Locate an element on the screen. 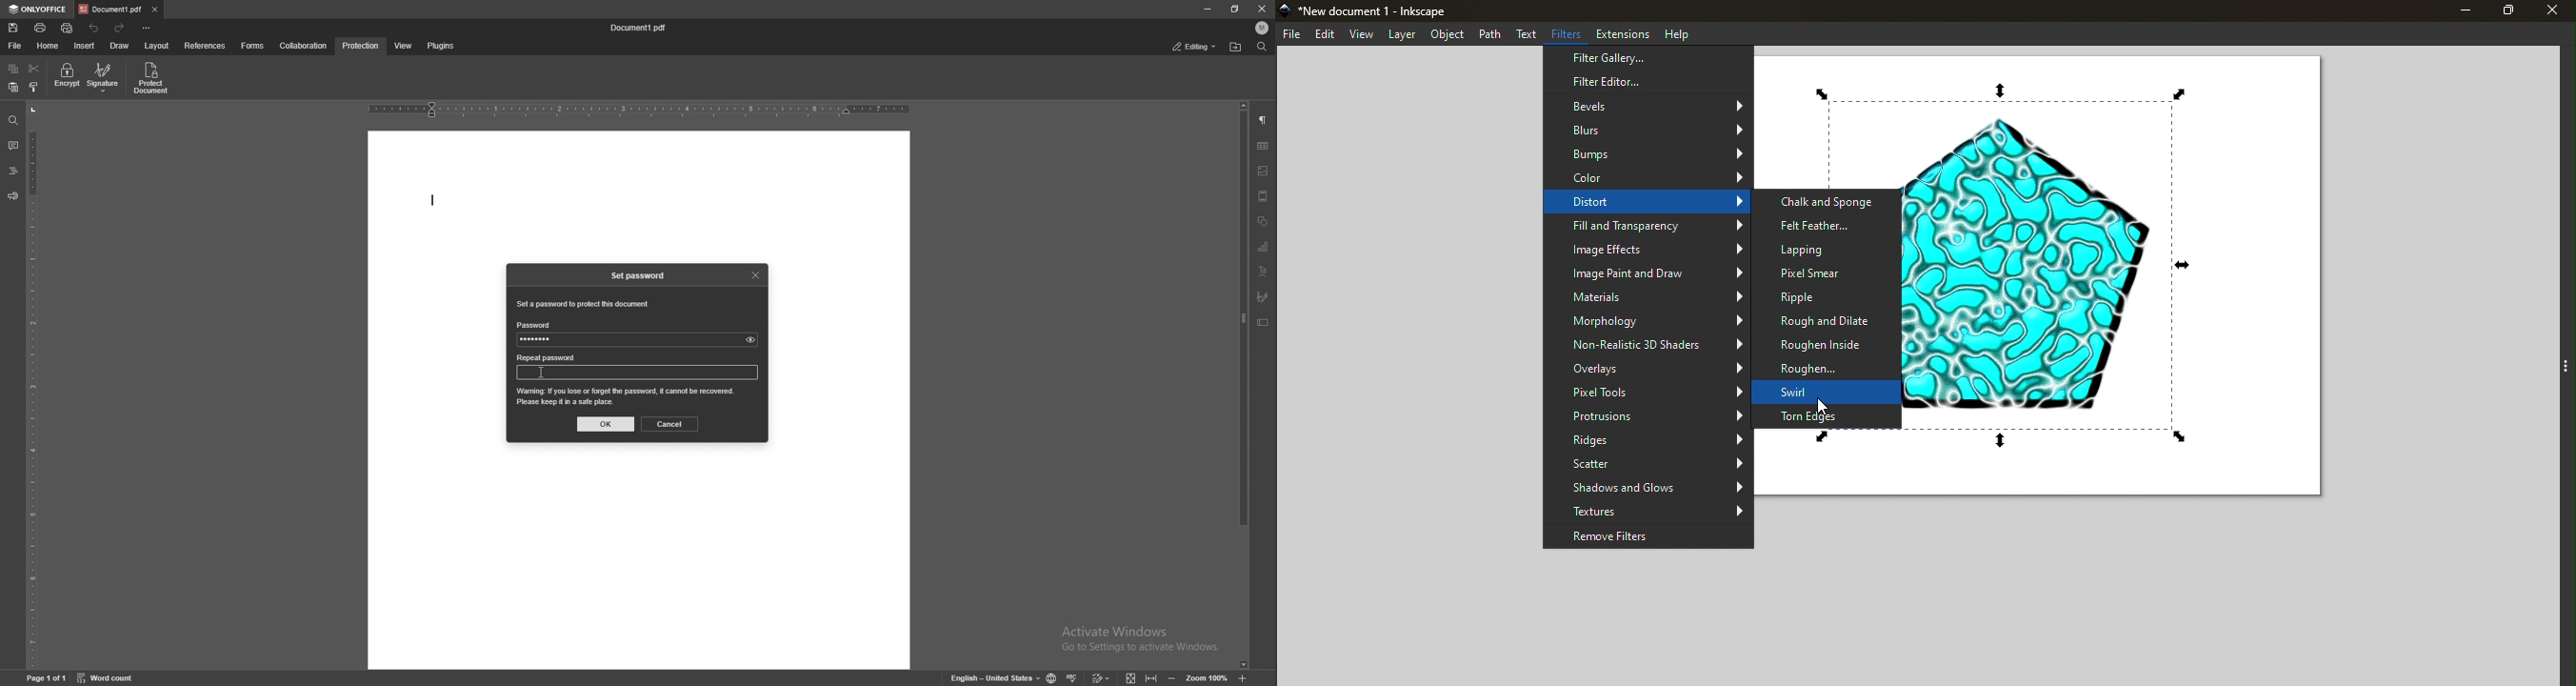 Image resolution: width=2576 pixels, height=700 pixels. close tab is located at coordinates (155, 9).